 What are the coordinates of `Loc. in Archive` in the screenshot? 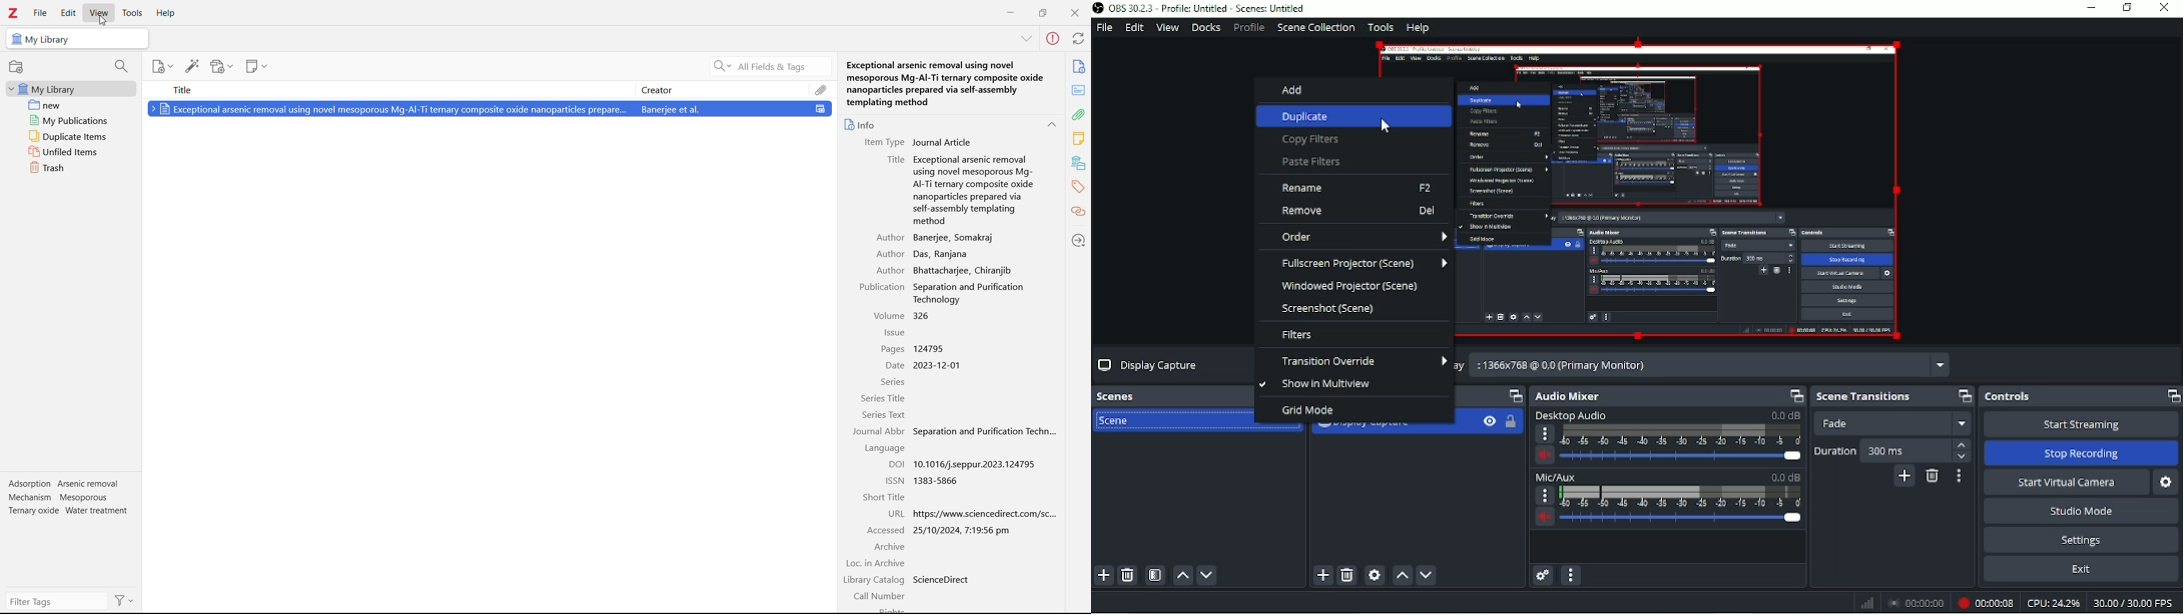 It's located at (876, 563).